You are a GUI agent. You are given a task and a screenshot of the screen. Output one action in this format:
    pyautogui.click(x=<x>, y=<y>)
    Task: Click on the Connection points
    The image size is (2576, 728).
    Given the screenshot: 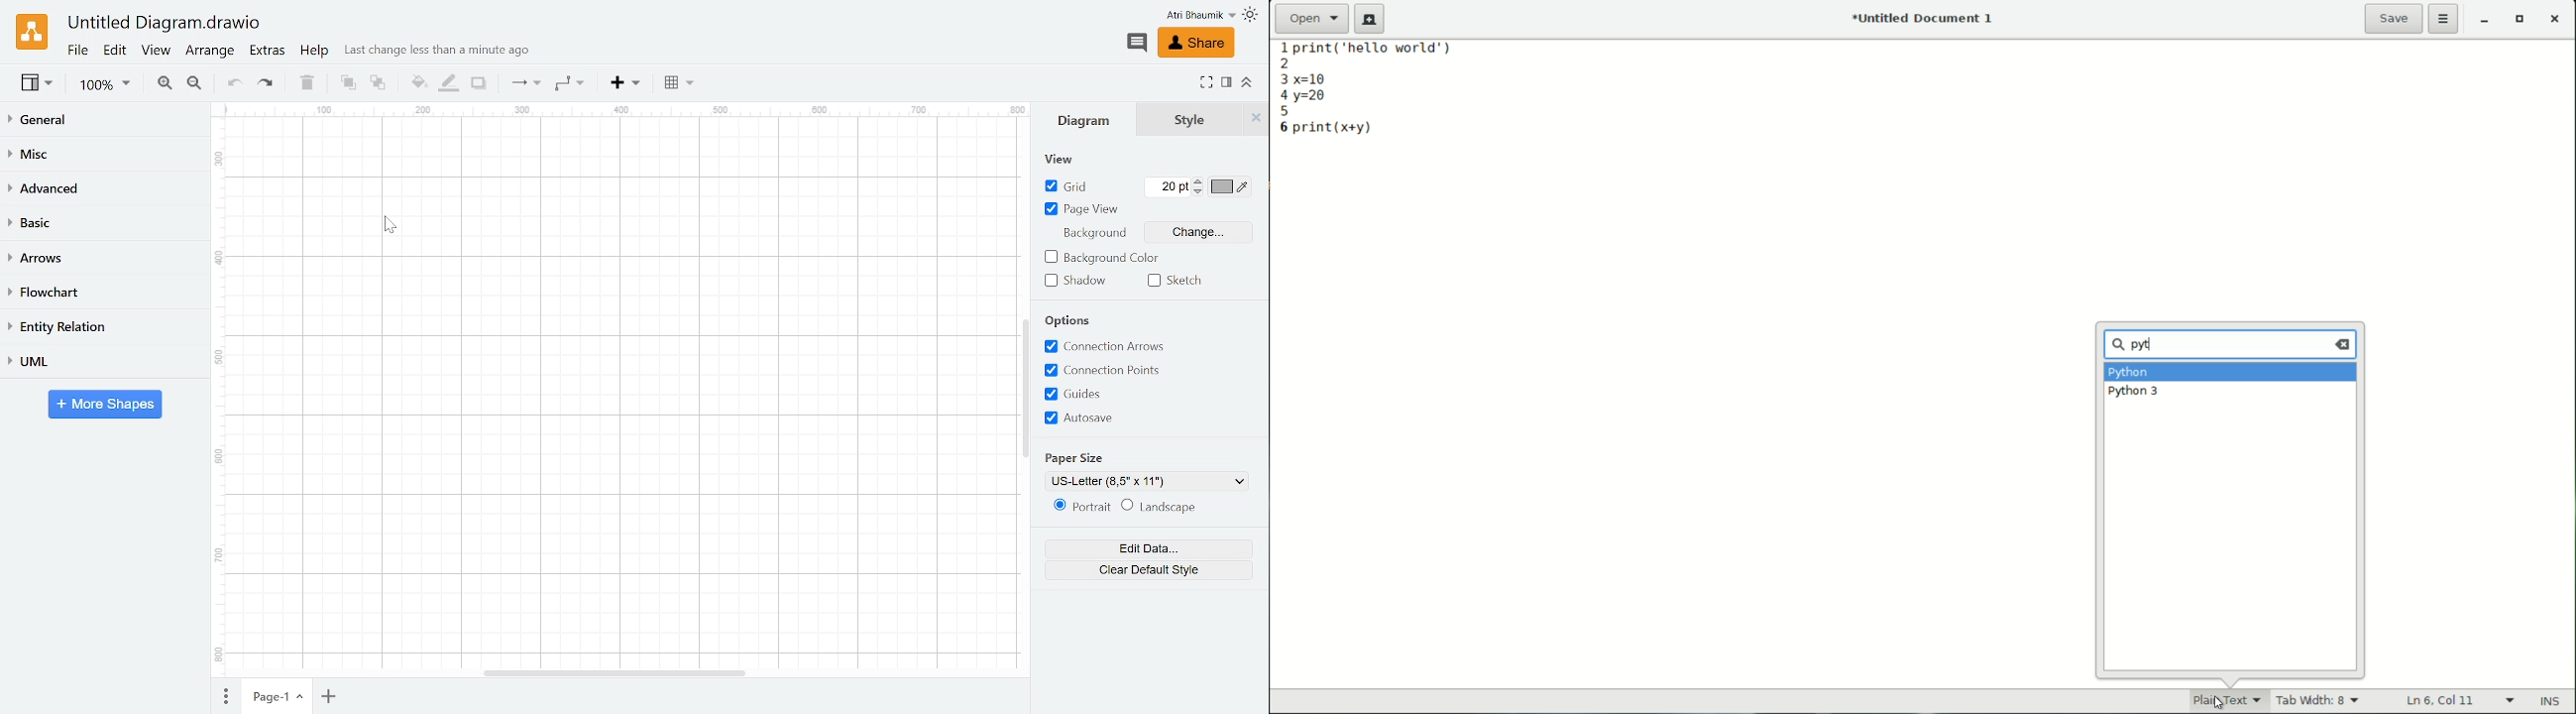 What is the action you would take?
    pyautogui.click(x=1111, y=370)
    